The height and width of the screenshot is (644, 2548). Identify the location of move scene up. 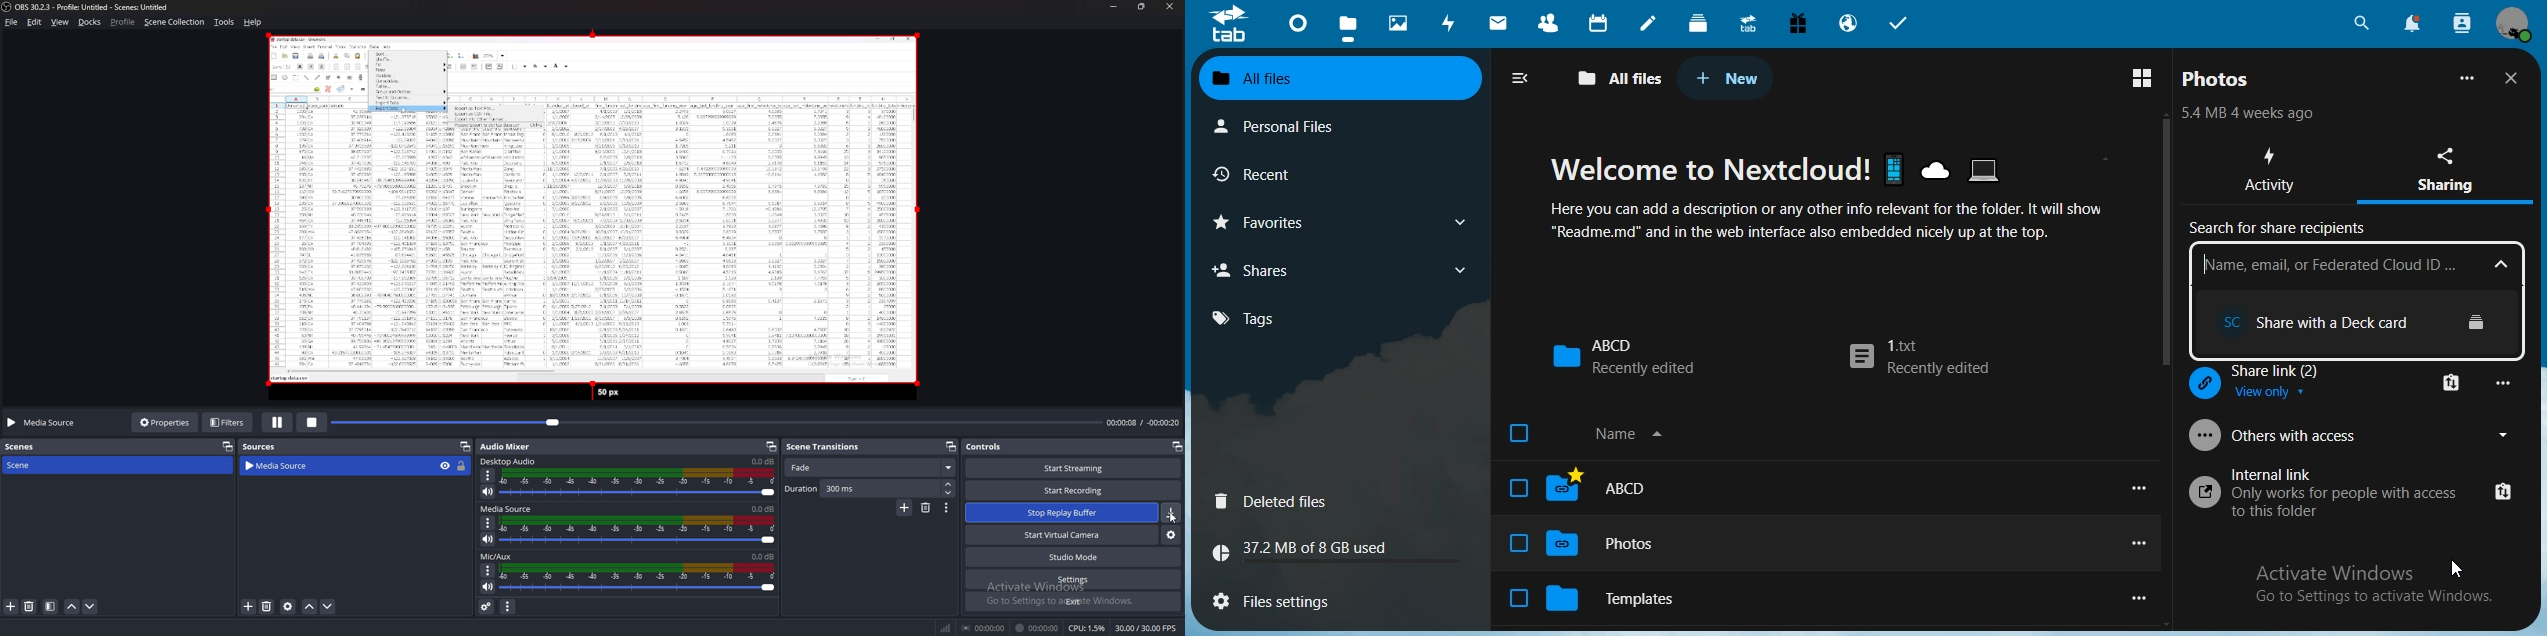
(72, 607).